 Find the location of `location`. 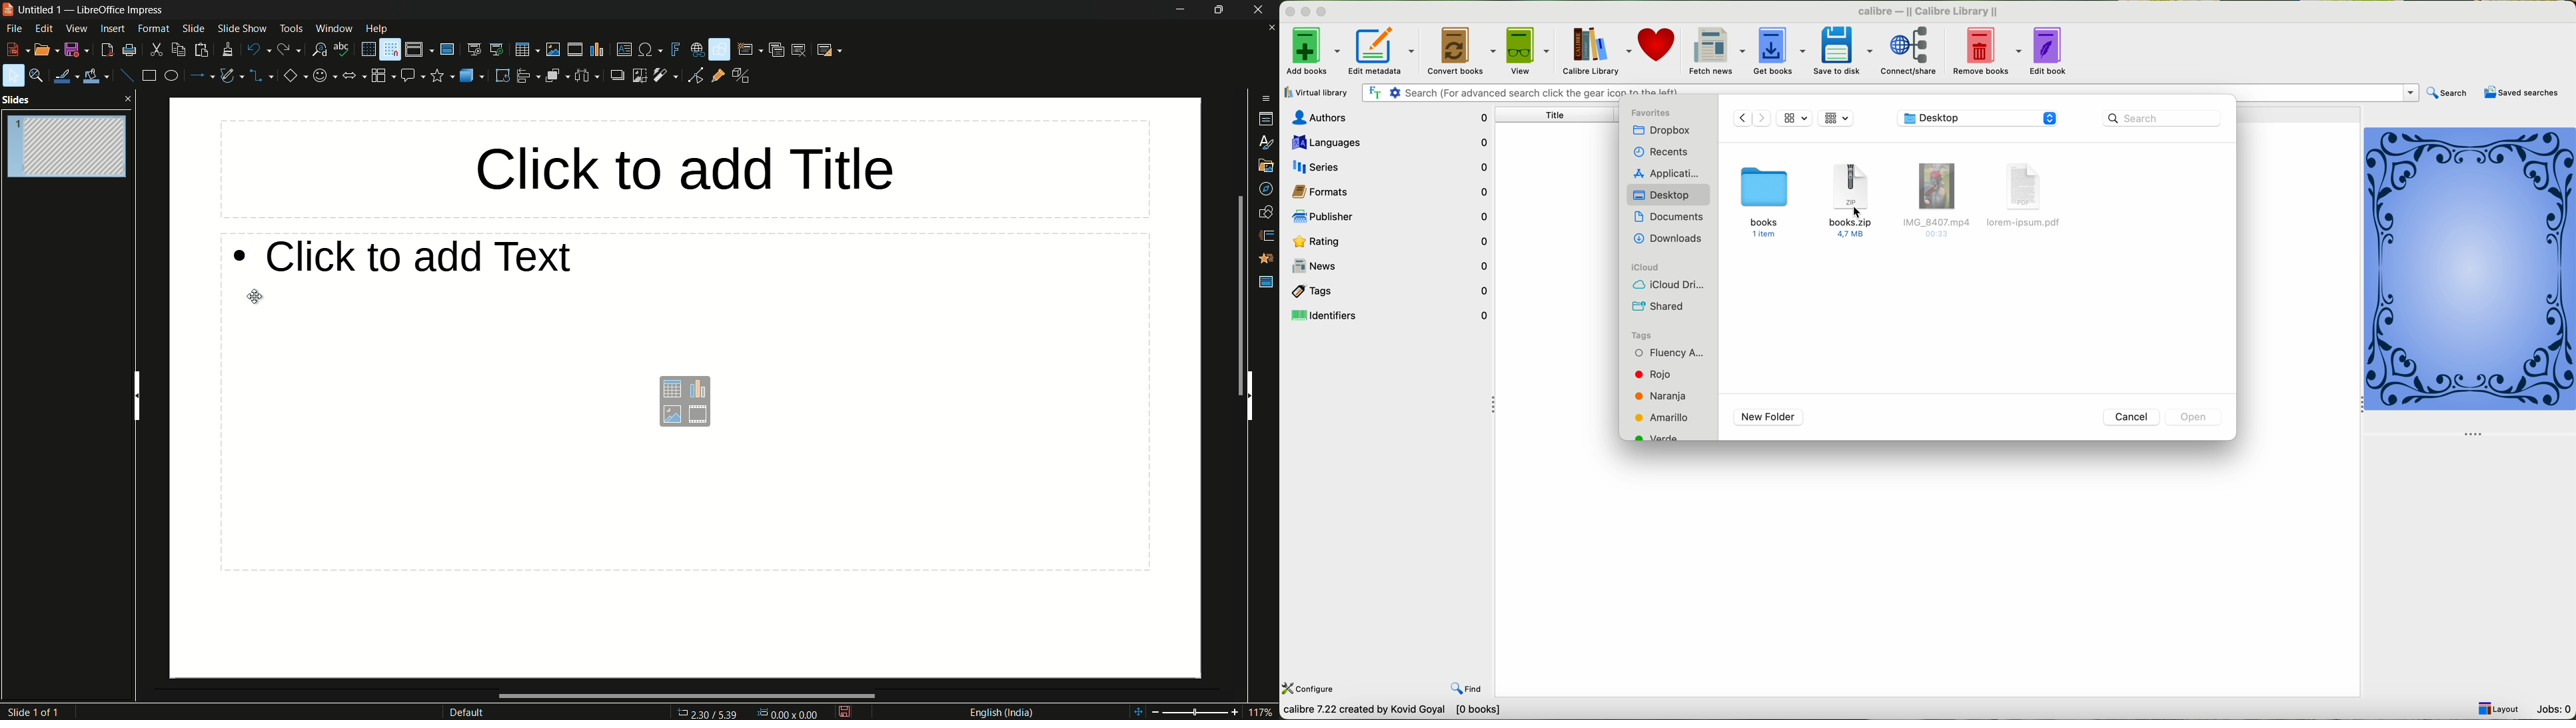

location is located at coordinates (1980, 118).